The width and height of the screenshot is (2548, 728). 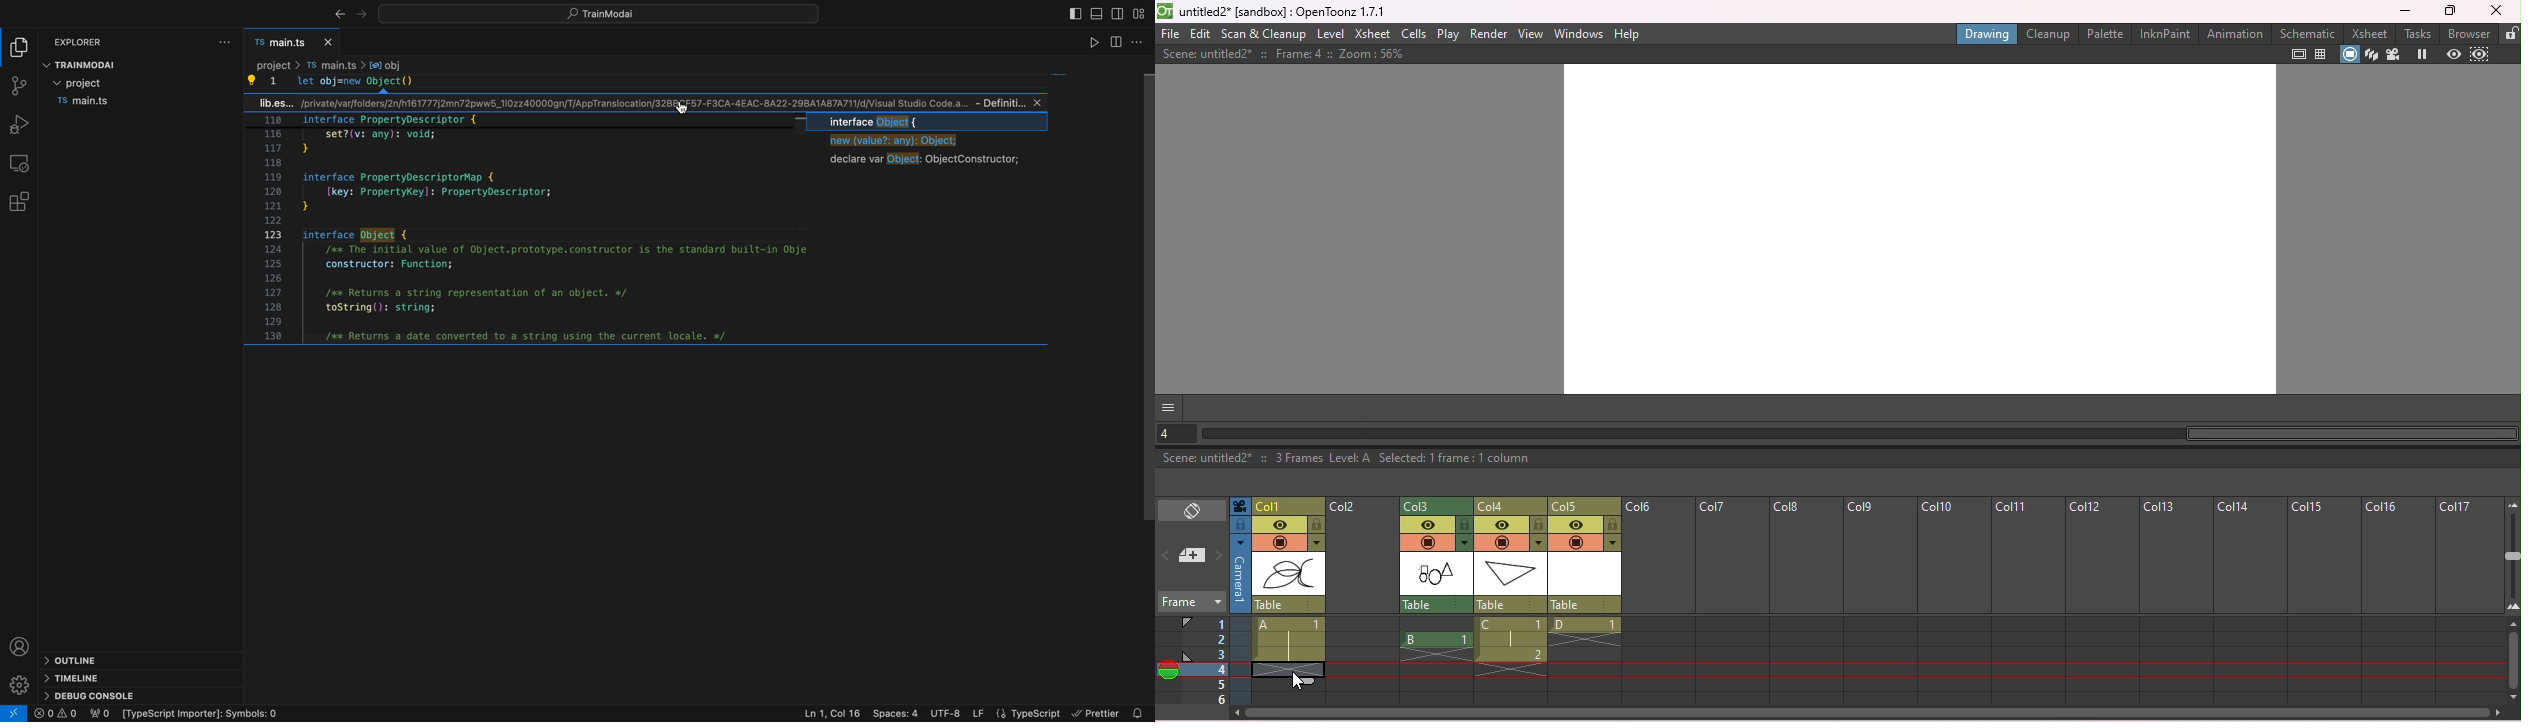 I want to click on Field guide, so click(x=2324, y=54).